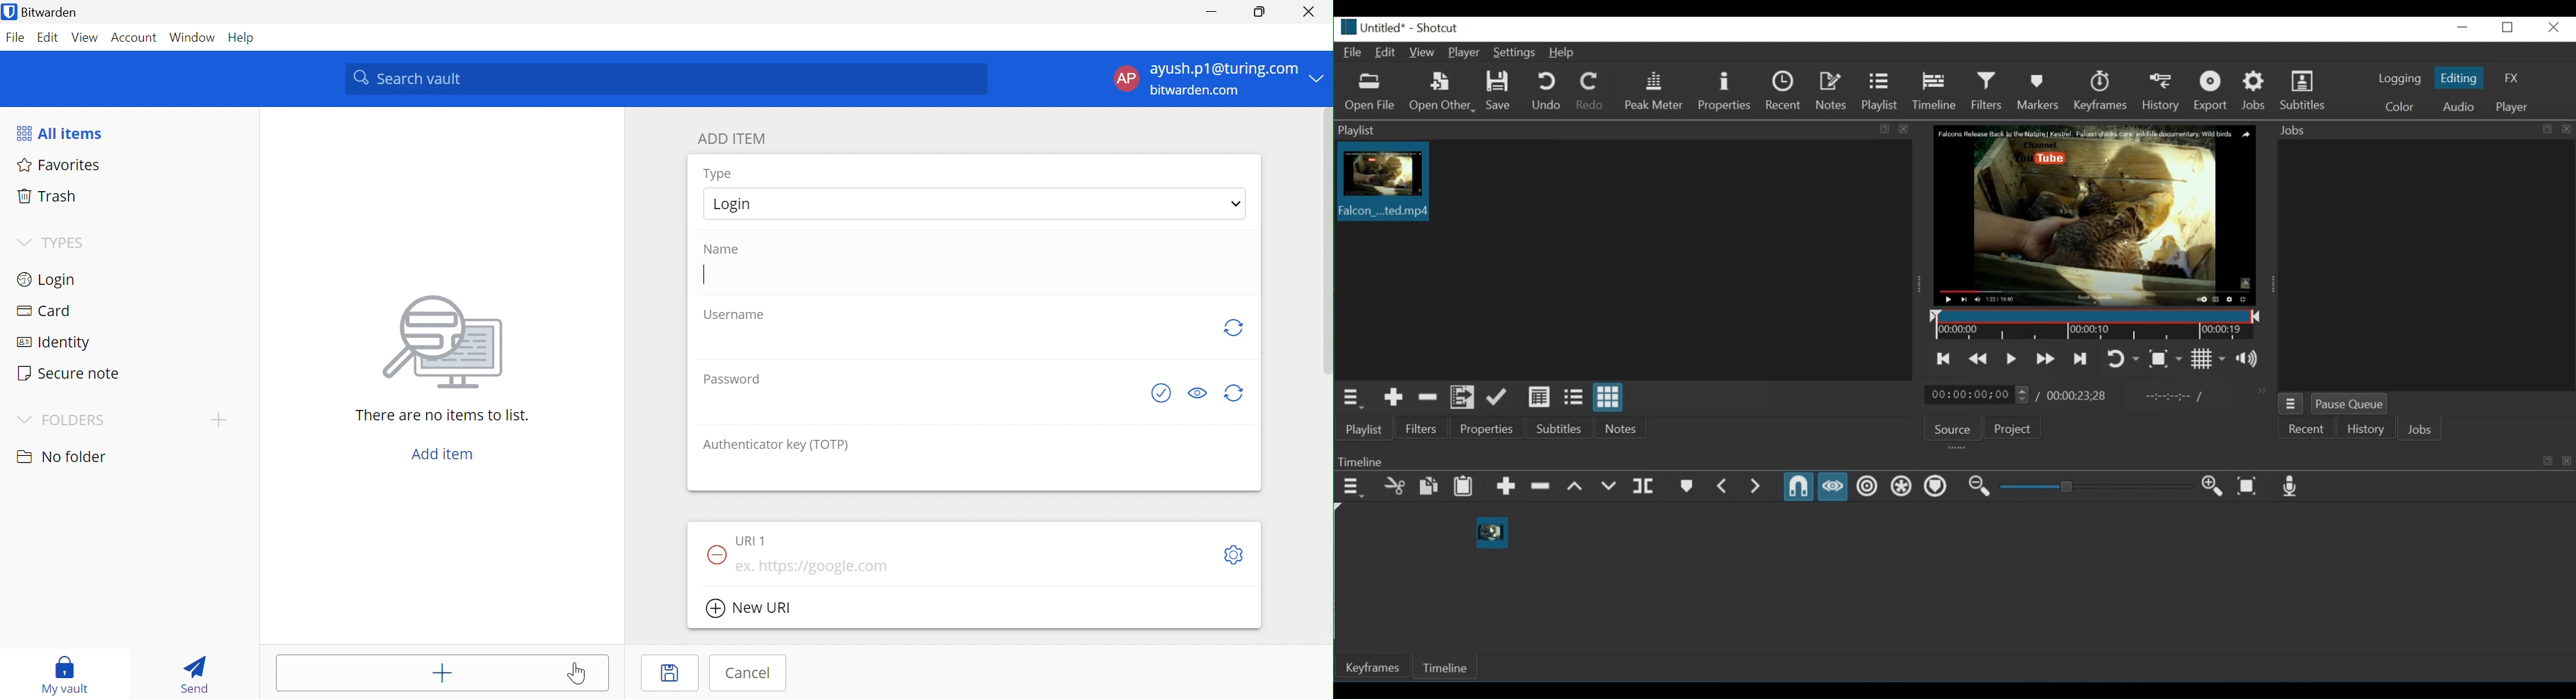 The height and width of the screenshot is (700, 2576). What do you see at coordinates (1758, 487) in the screenshot?
I see `Next Marker` at bounding box center [1758, 487].